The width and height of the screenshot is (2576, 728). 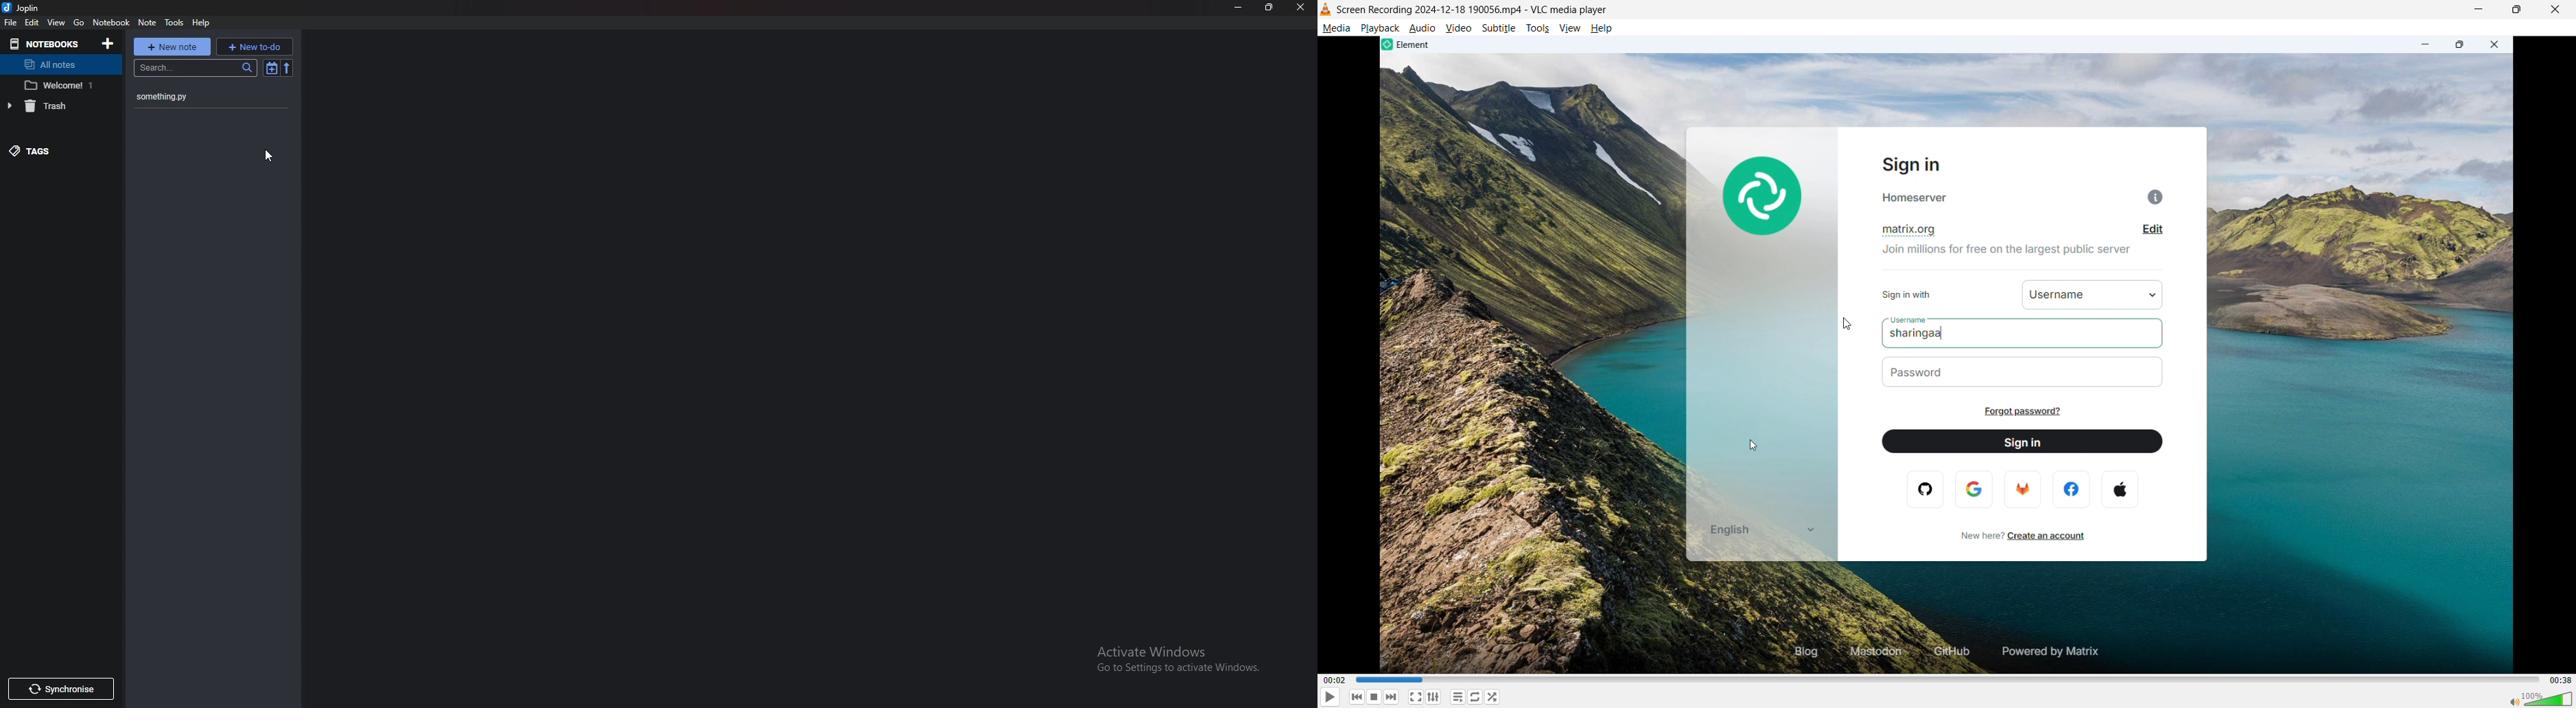 What do you see at coordinates (109, 44) in the screenshot?
I see `Add notebooks` at bounding box center [109, 44].